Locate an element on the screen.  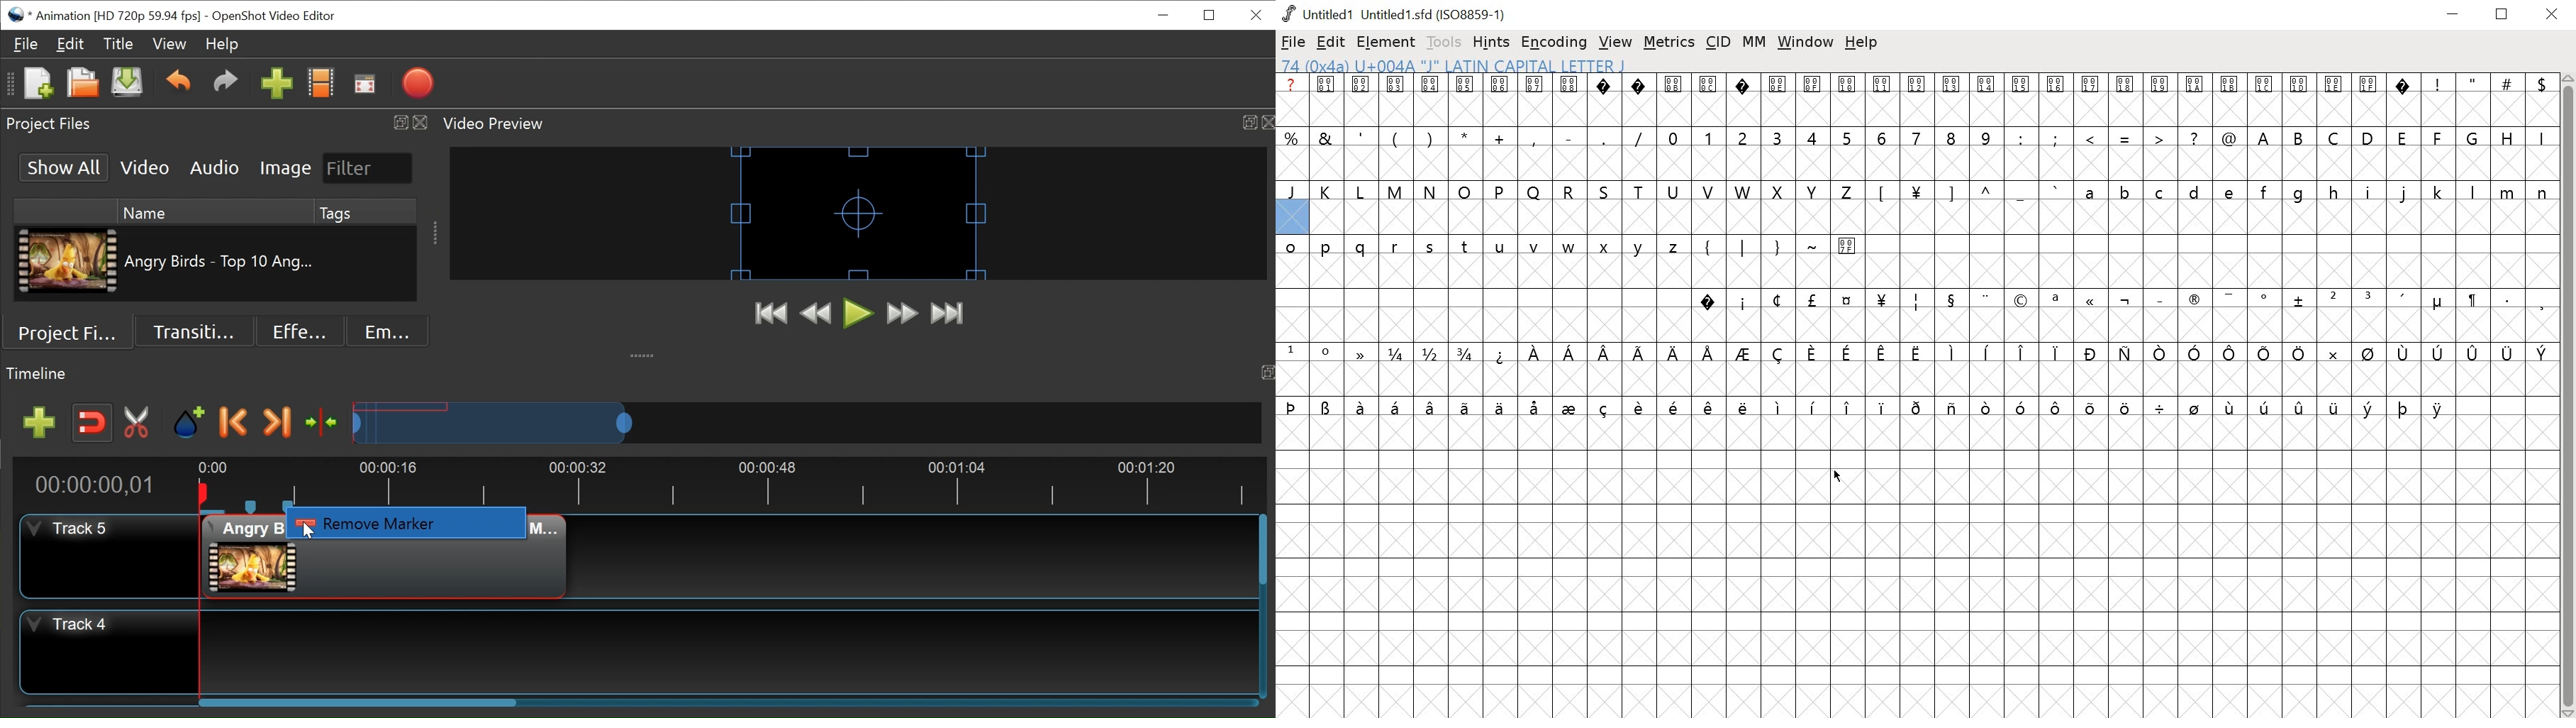
minimize is located at coordinates (2453, 15).